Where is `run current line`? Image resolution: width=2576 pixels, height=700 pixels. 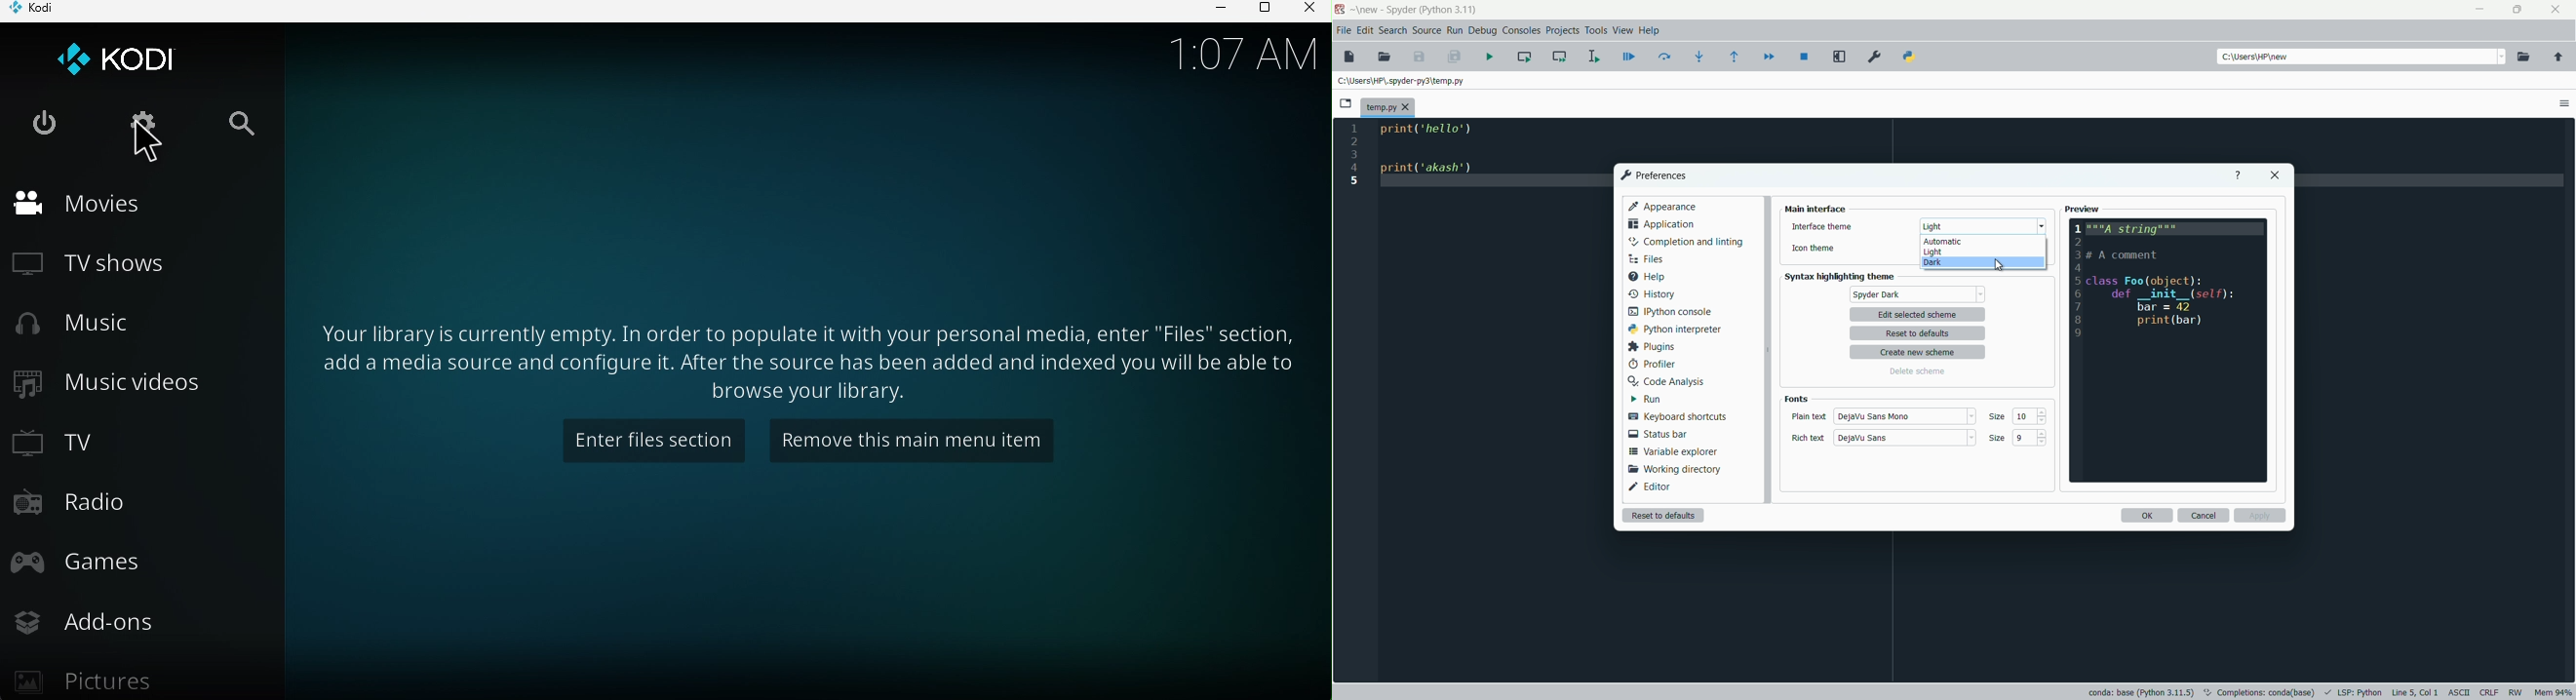
run current line is located at coordinates (1665, 56).